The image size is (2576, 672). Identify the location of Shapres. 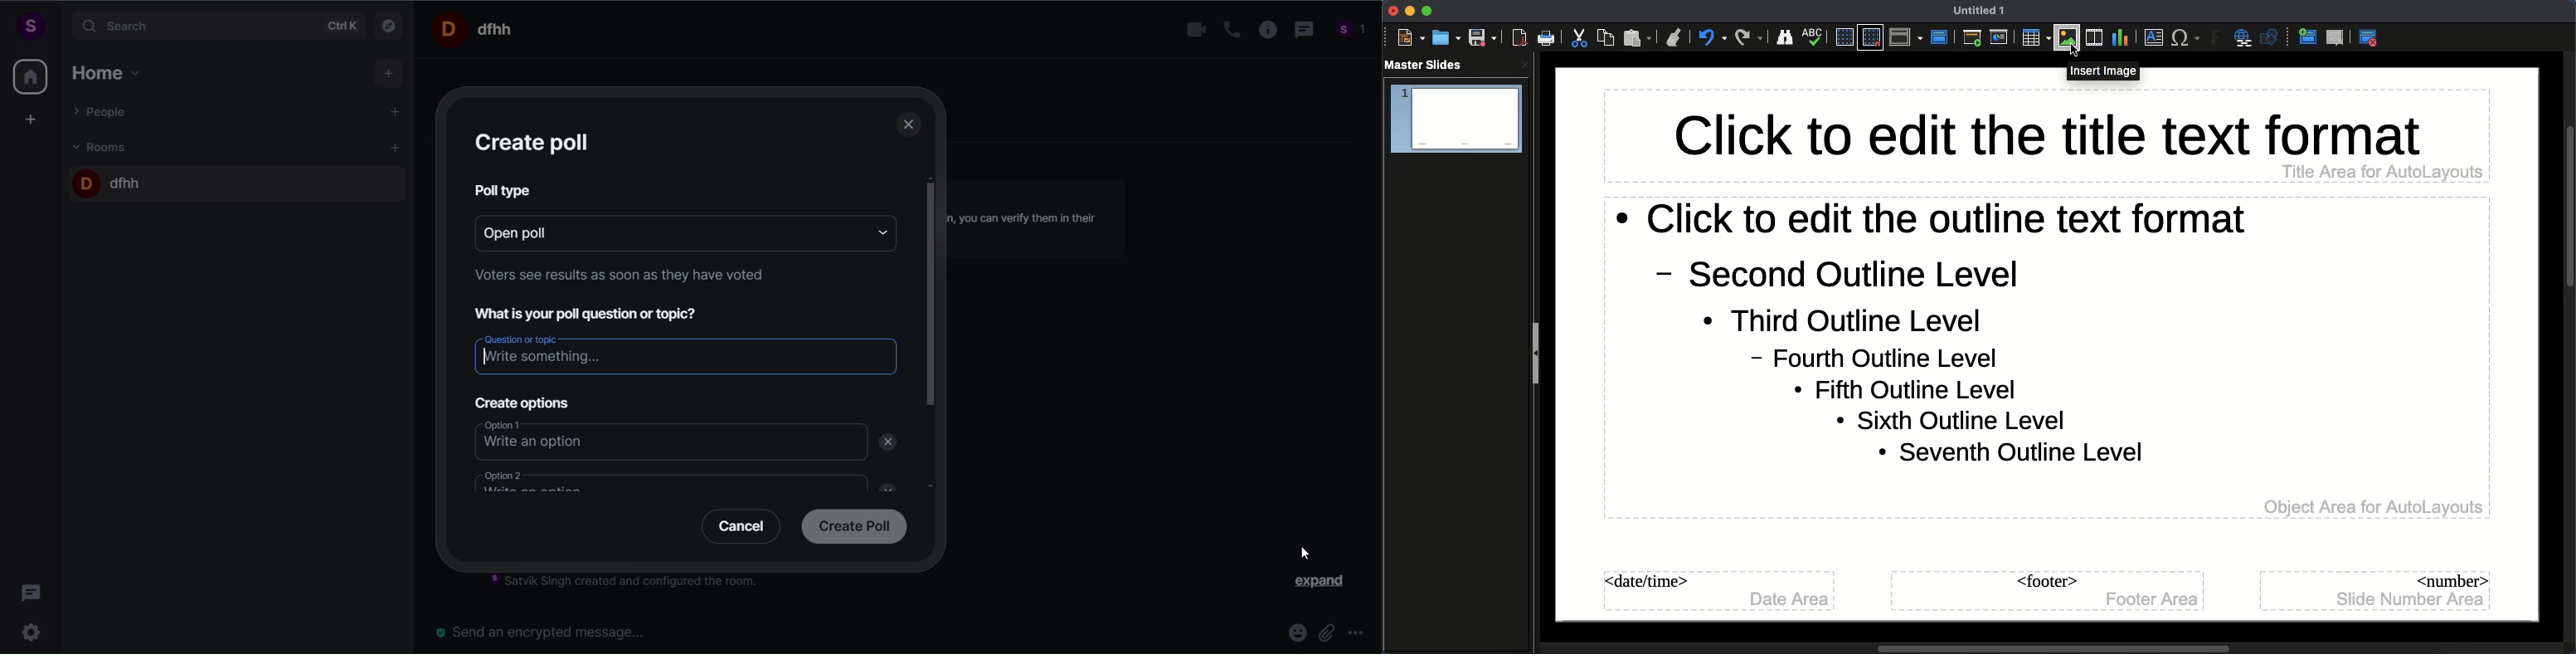
(2272, 37).